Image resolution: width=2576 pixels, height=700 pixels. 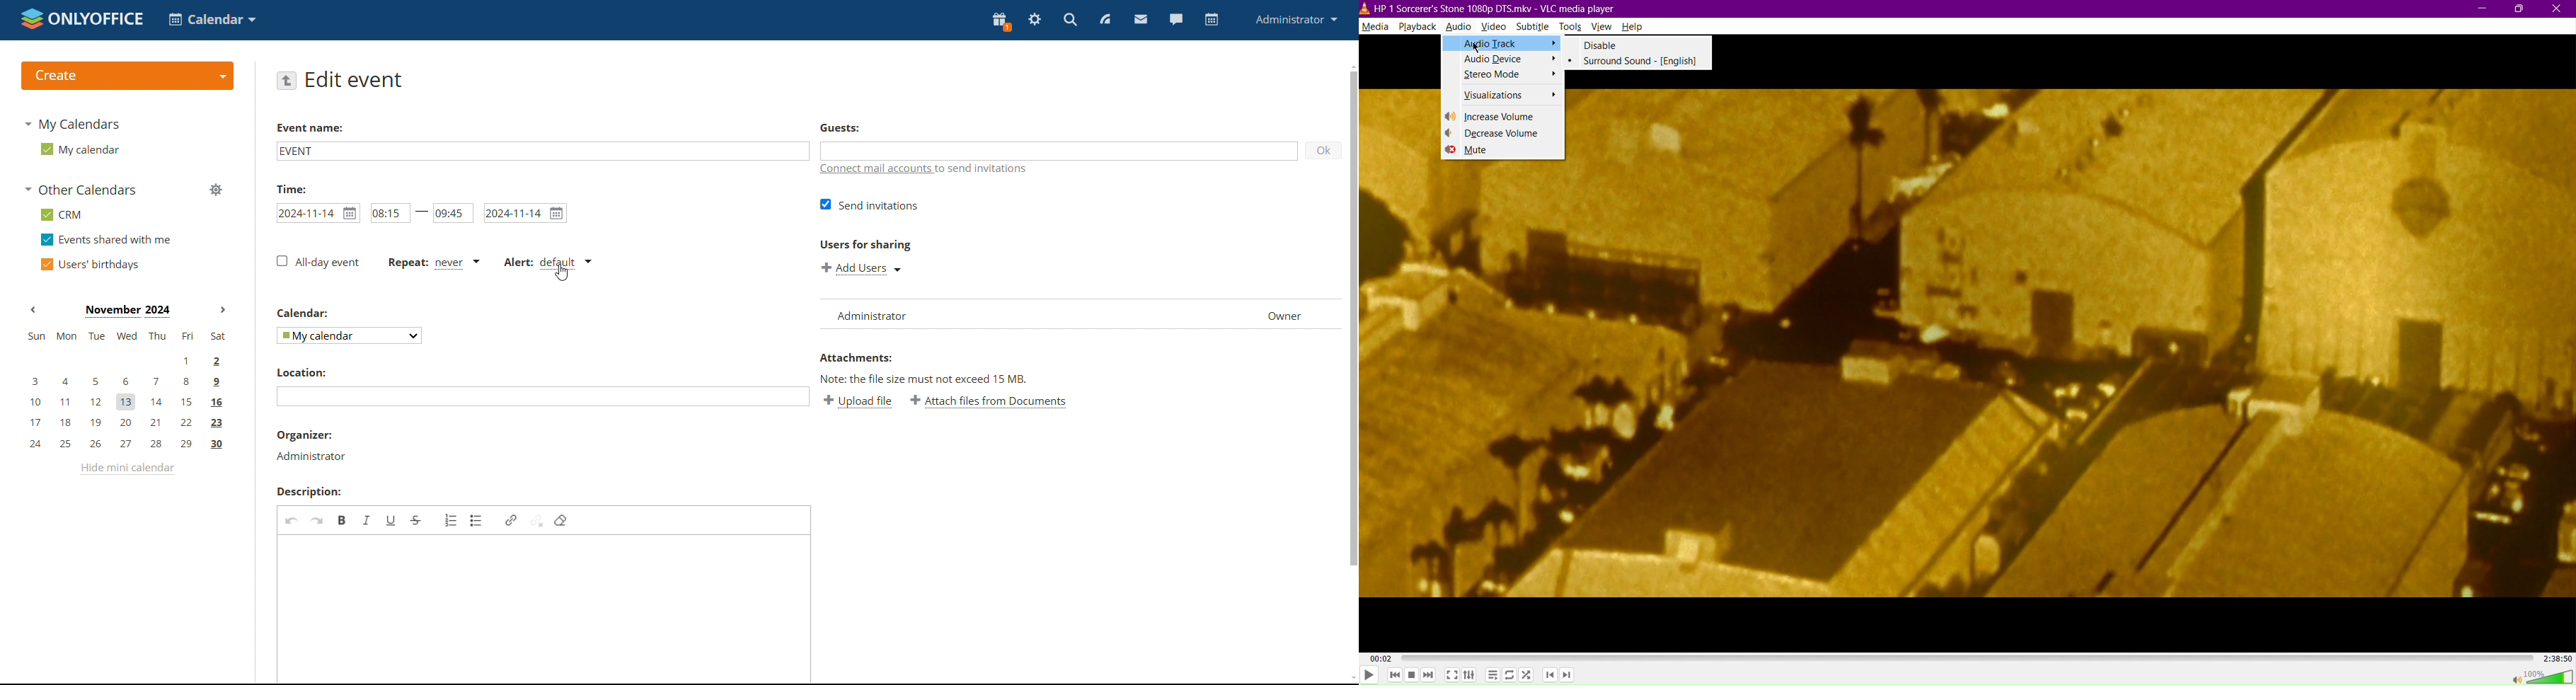 I want to click on end date, so click(x=525, y=213).